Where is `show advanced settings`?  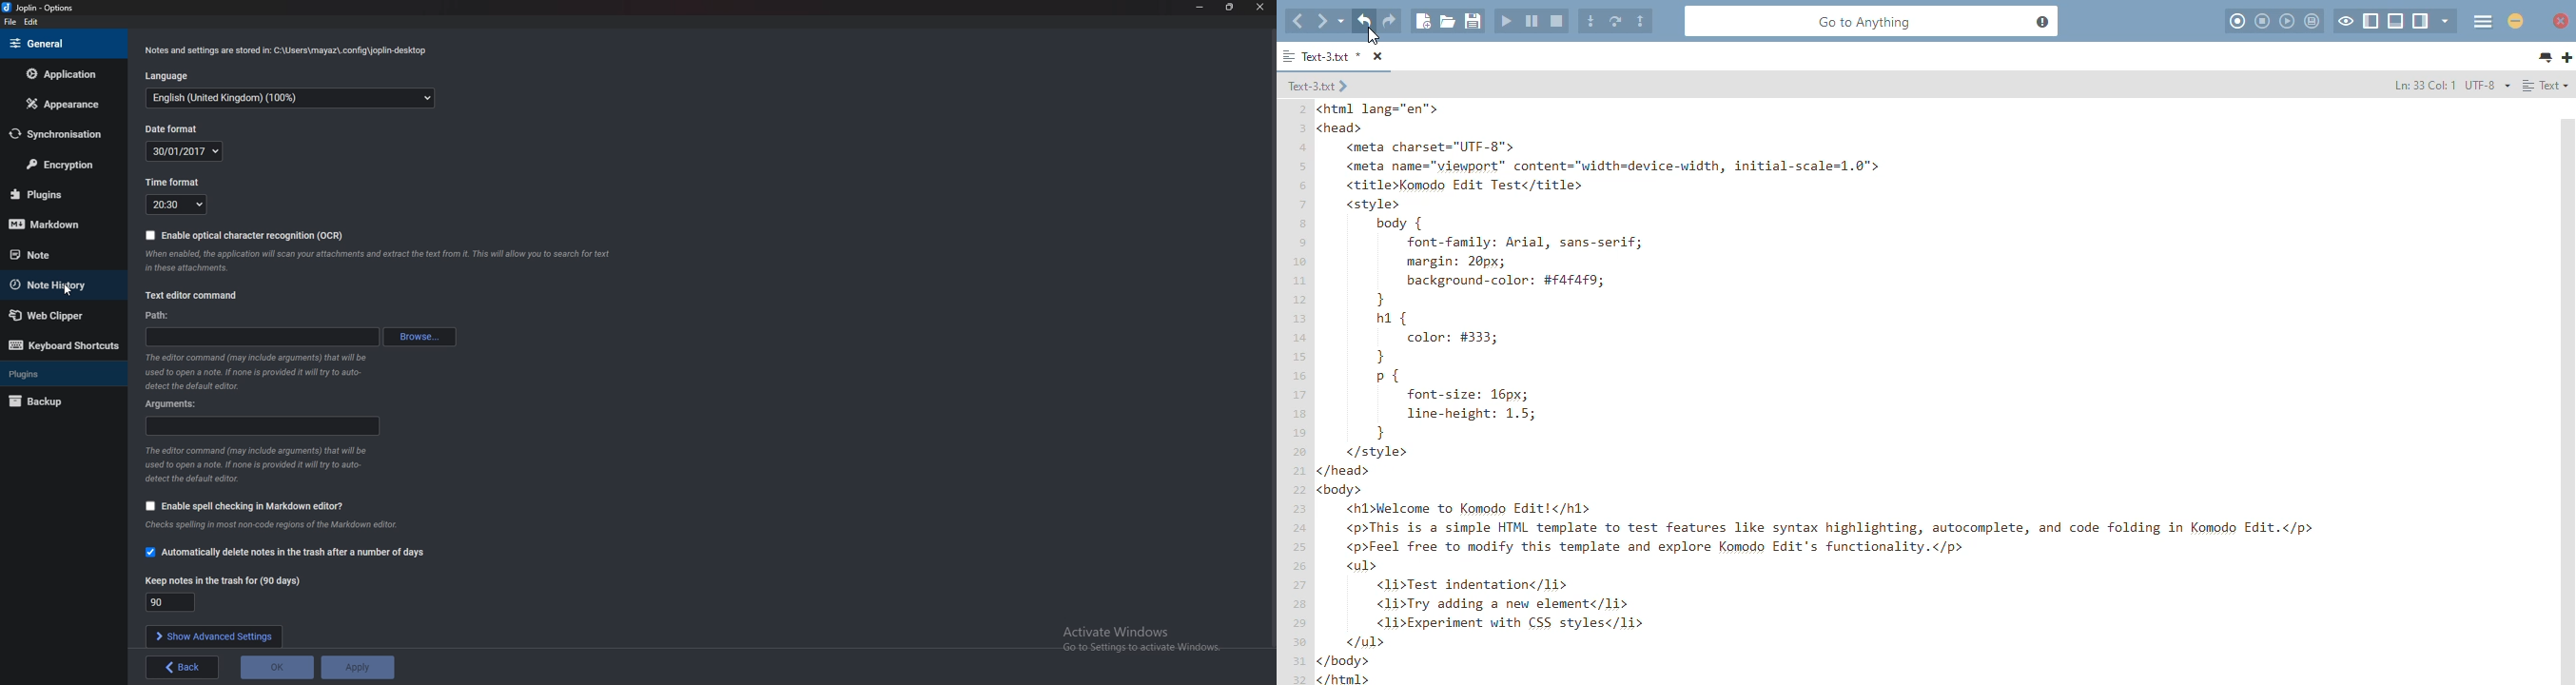
show advanced settings is located at coordinates (212, 636).